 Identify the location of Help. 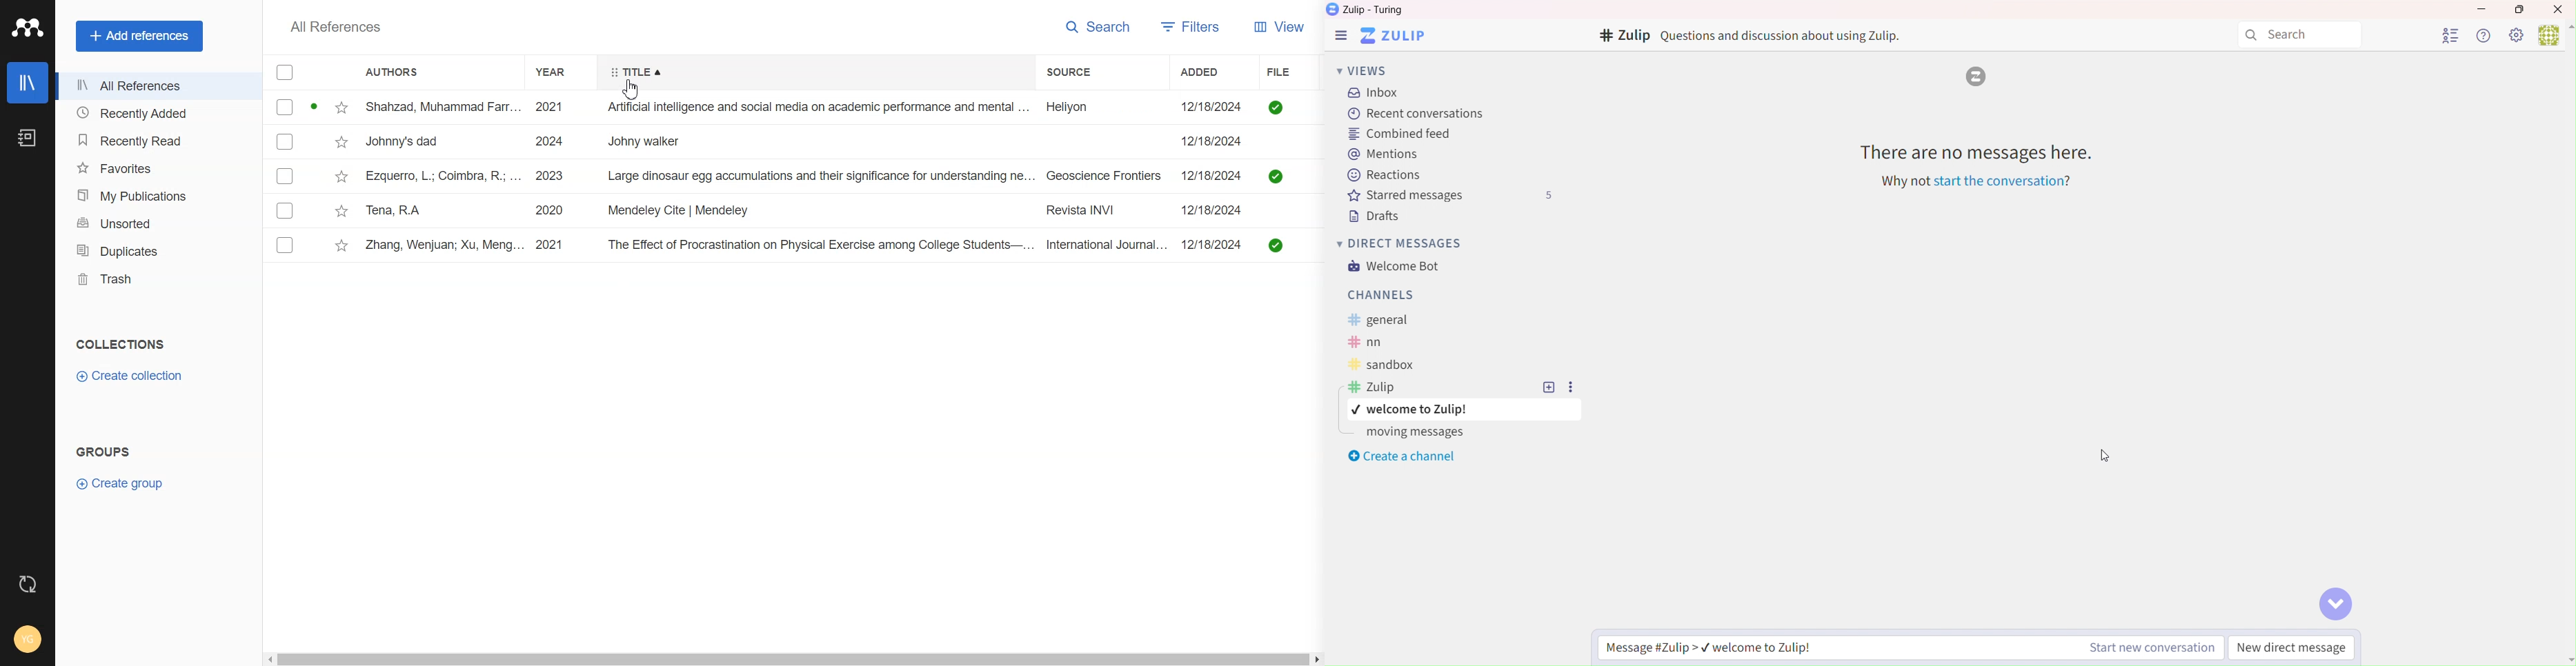
(2486, 37).